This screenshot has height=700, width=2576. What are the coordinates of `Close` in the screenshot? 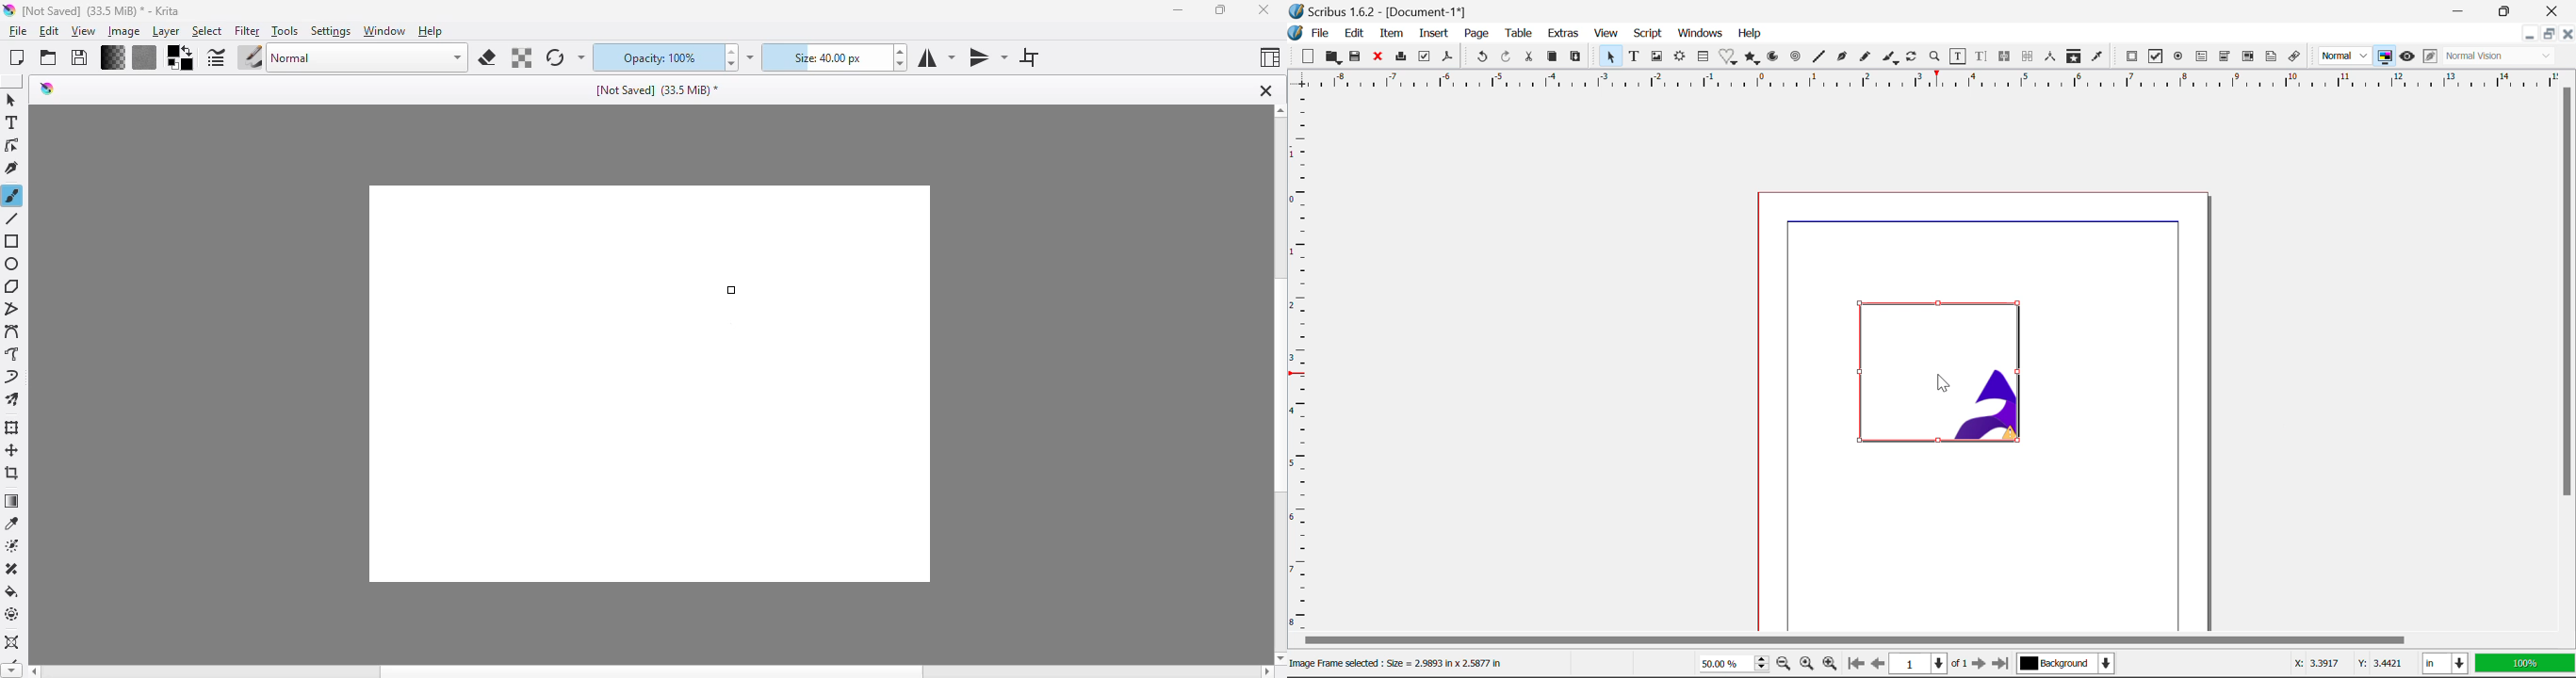 It's located at (1377, 57).